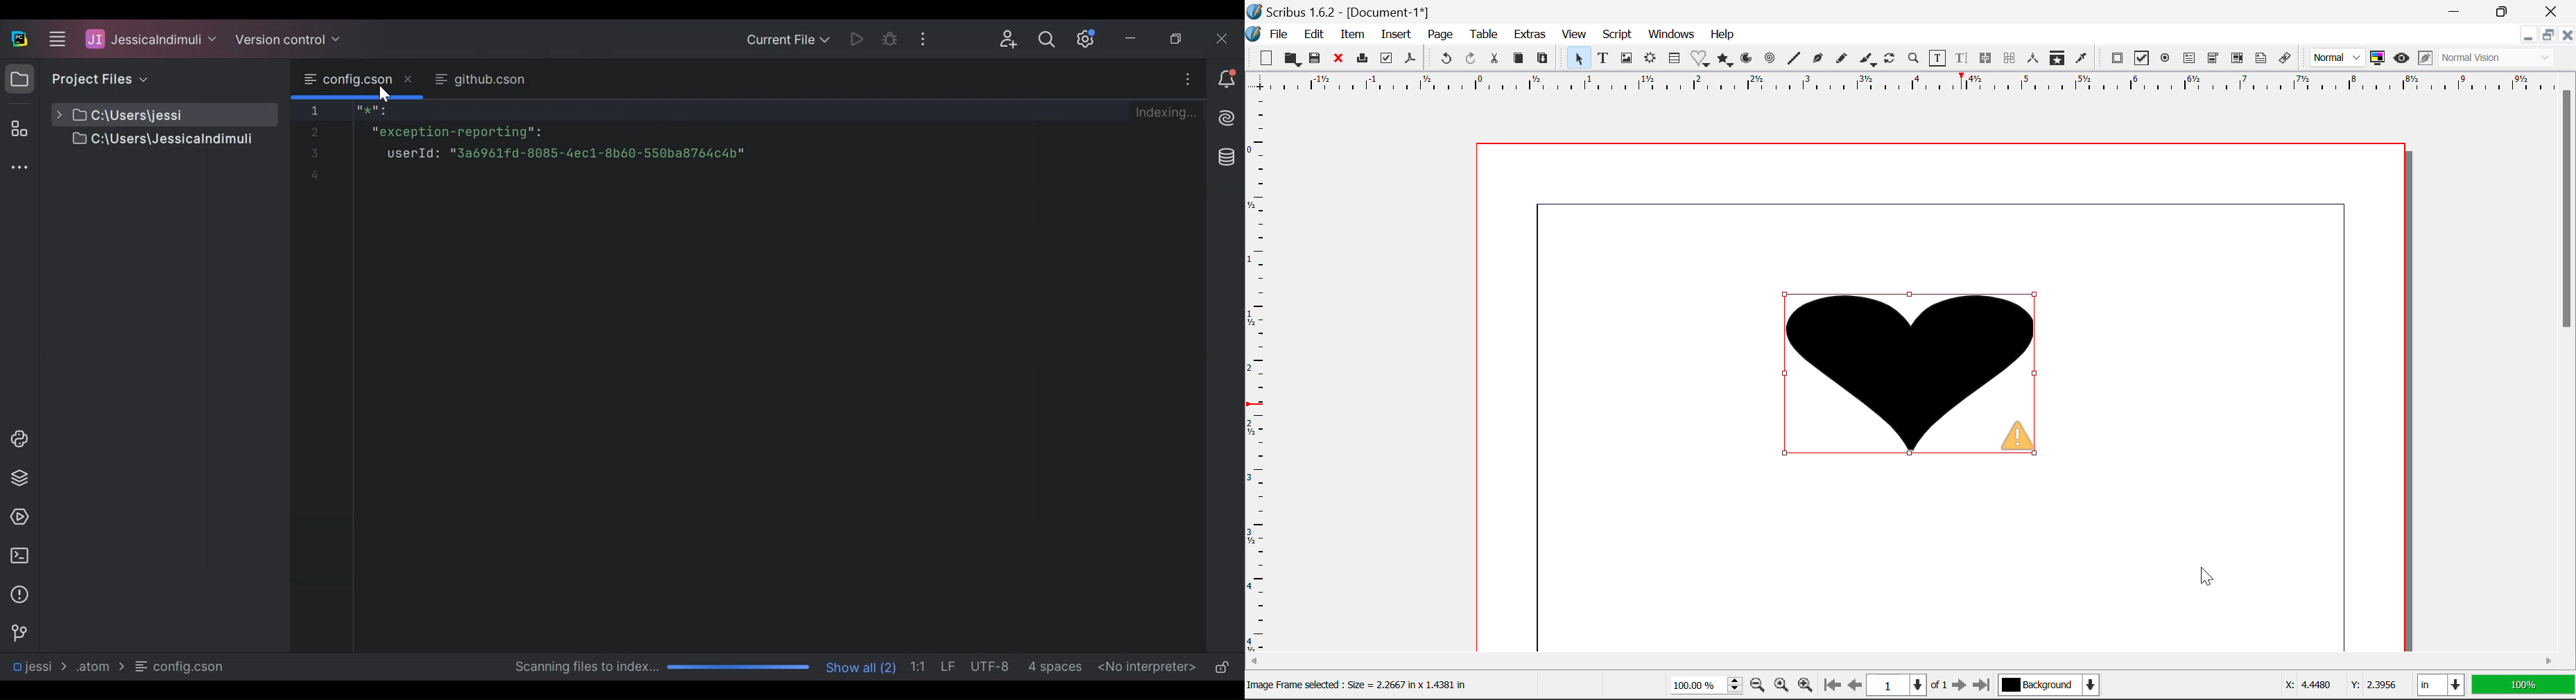  I want to click on View, so click(1575, 36).